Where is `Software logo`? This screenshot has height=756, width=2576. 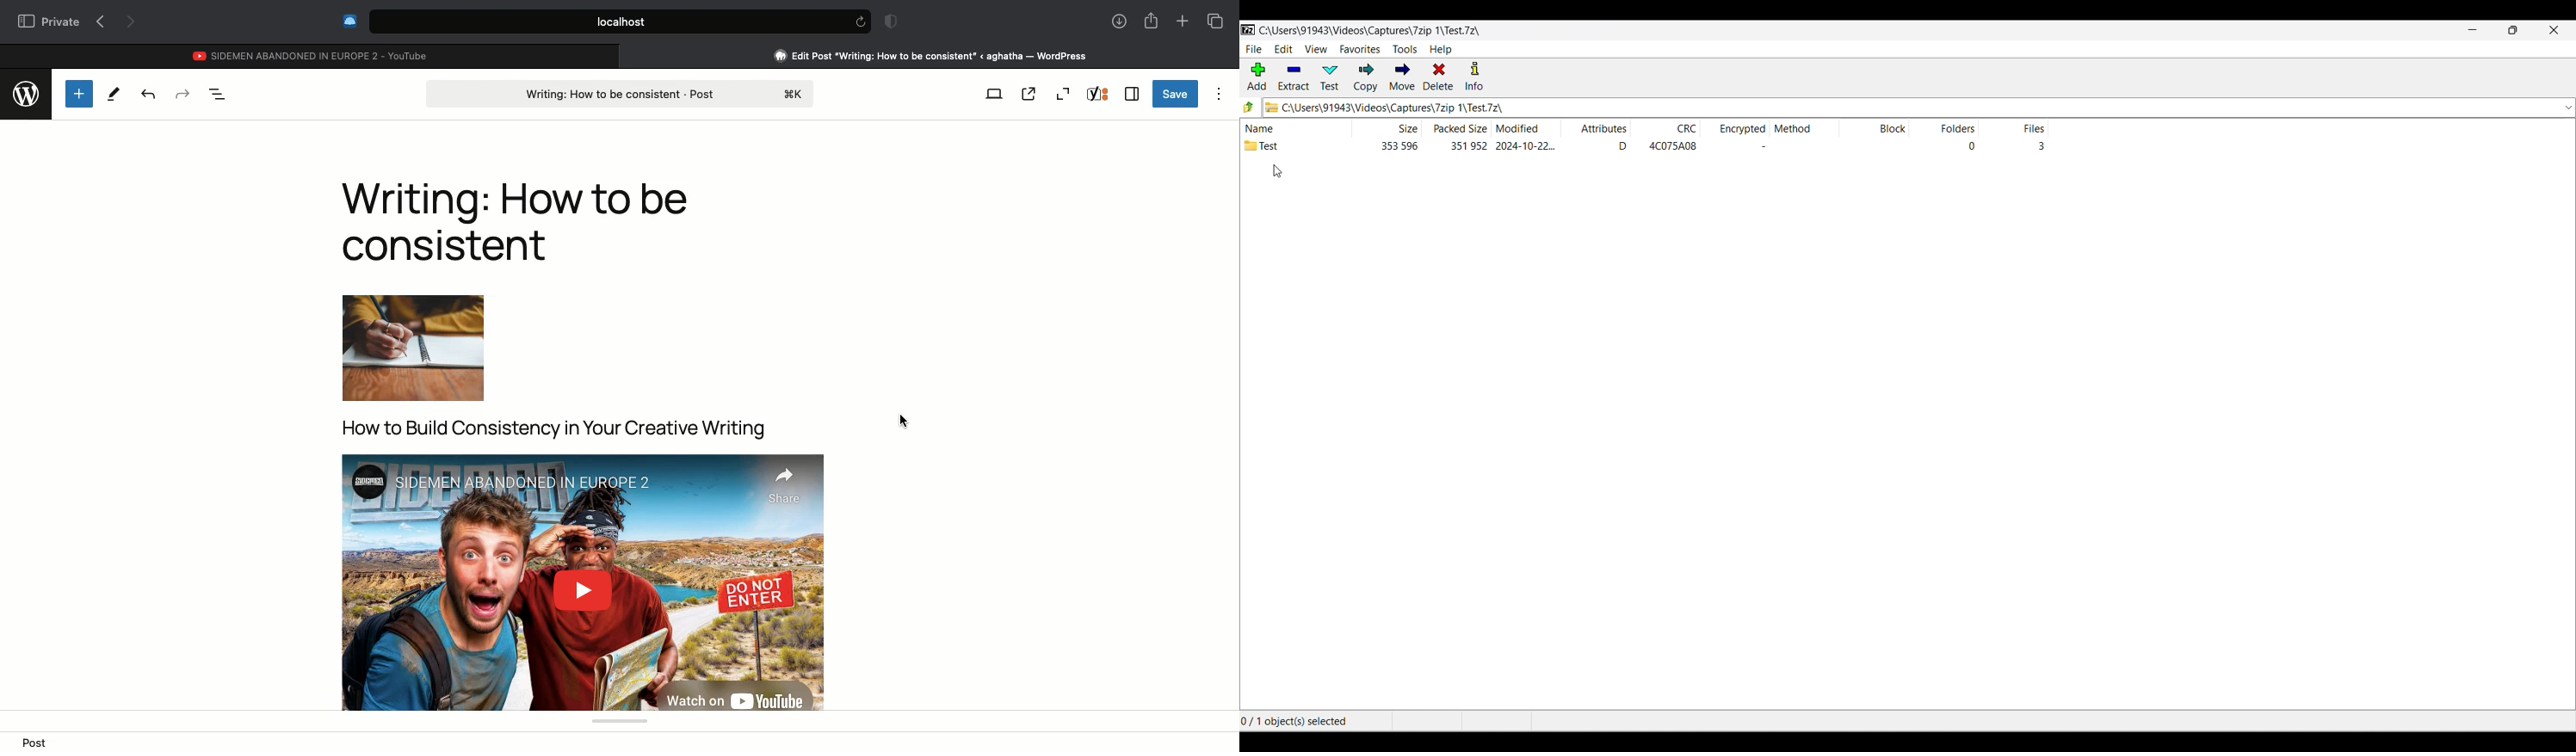
Software logo is located at coordinates (1248, 29).